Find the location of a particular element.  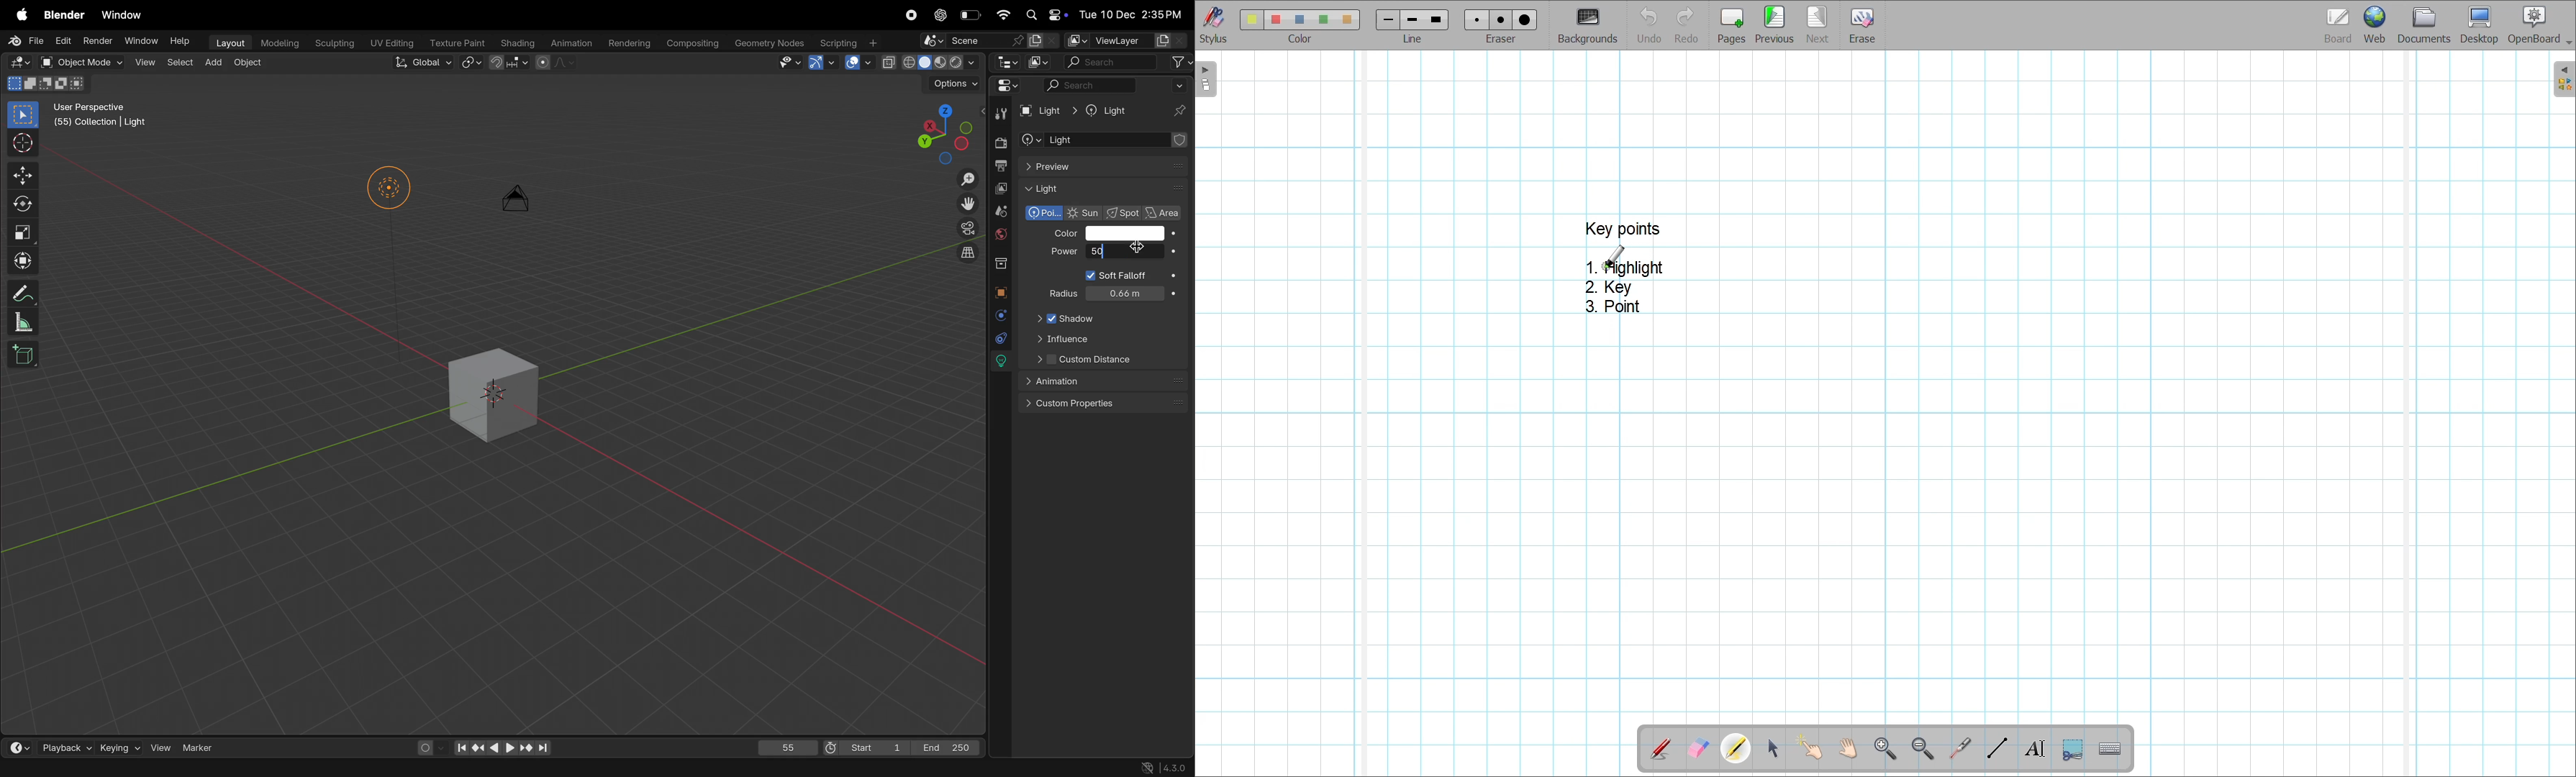

view is located at coordinates (162, 747).